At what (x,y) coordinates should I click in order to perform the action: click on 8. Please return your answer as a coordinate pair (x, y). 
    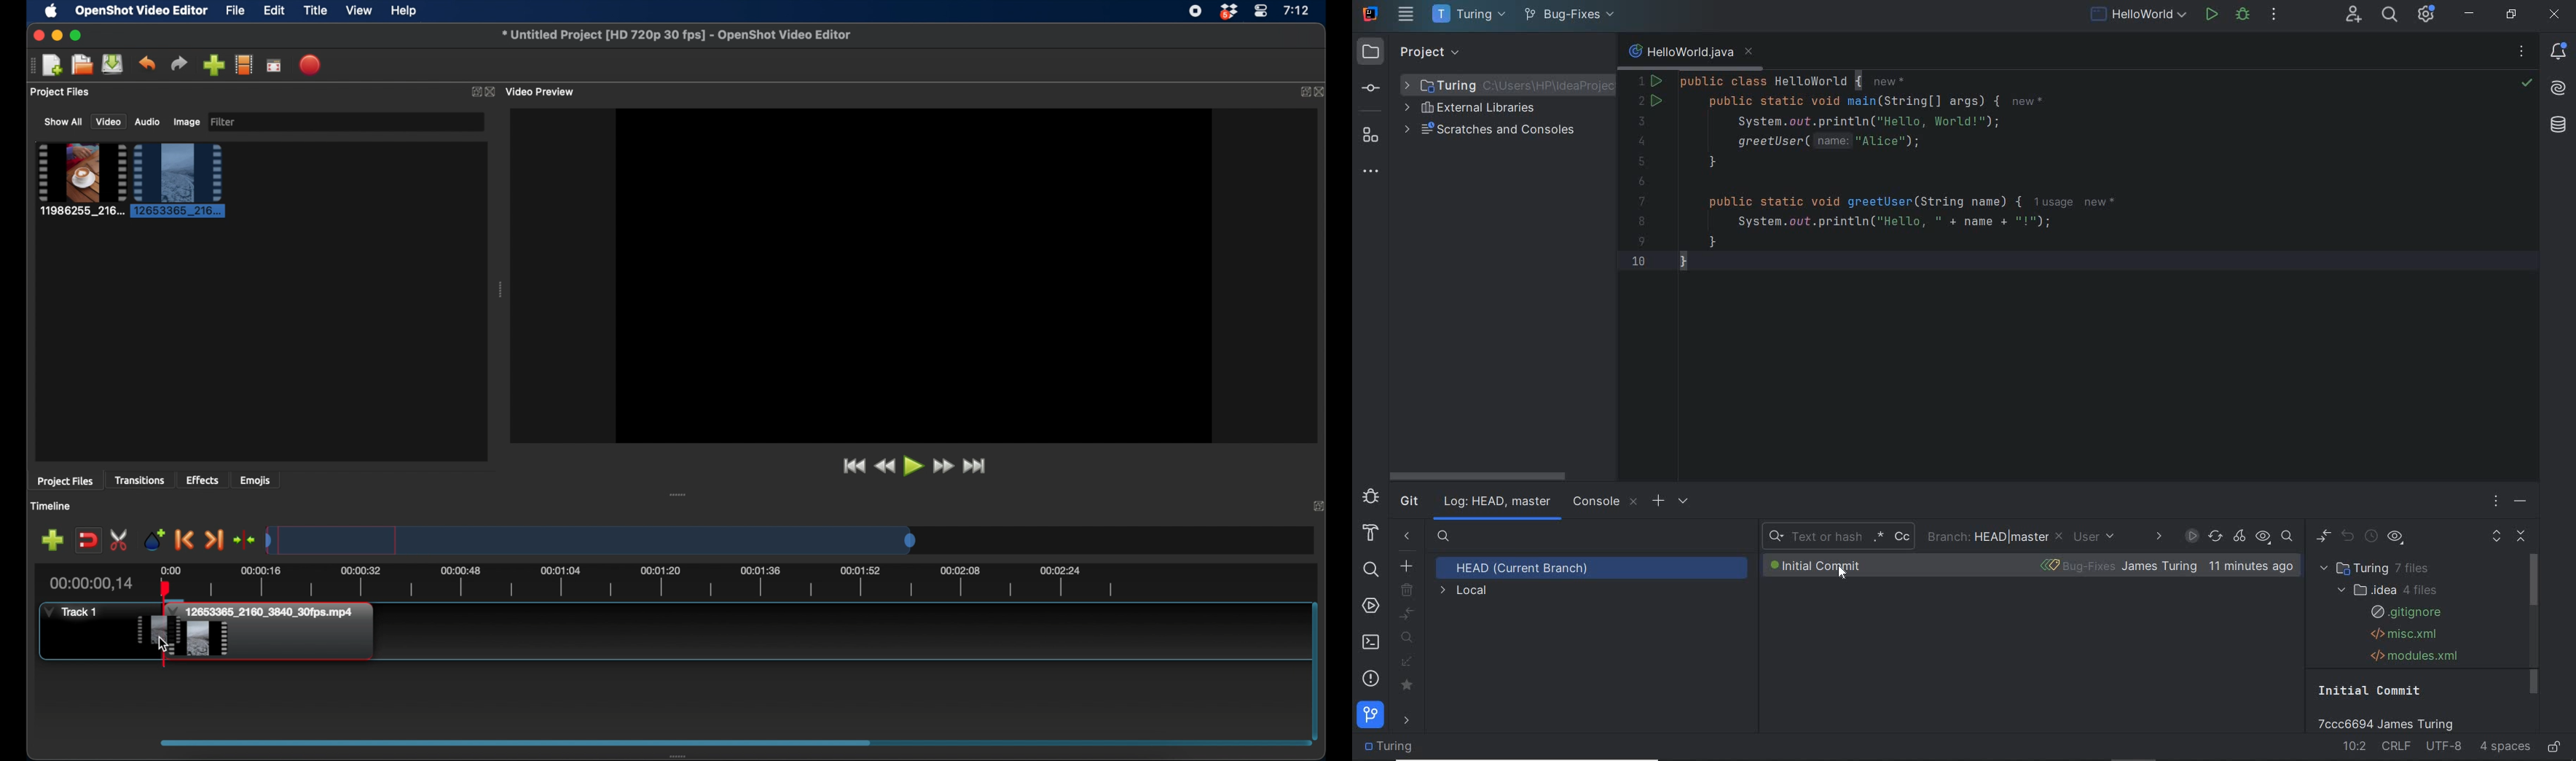
    Looking at the image, I should click on (1641, 222).